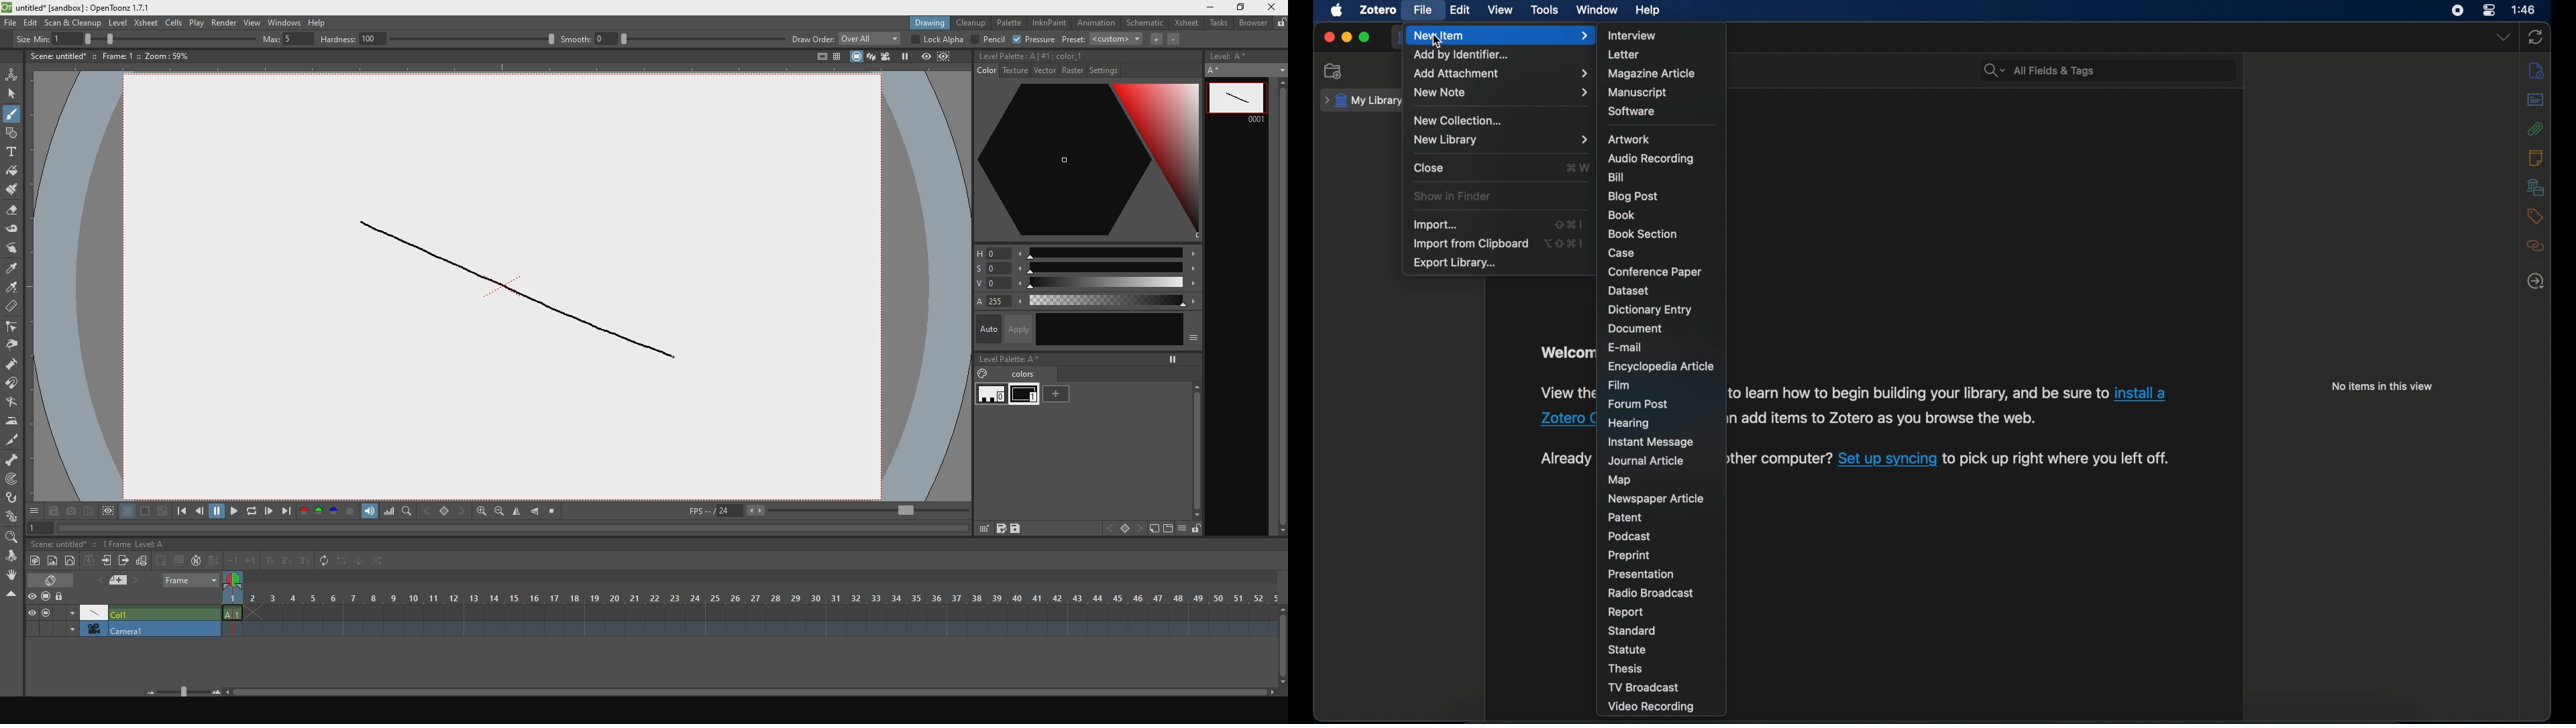 Image resolution: width=2576 pixels, height=728 pixels. I want to click on frame, so click(186, 583).